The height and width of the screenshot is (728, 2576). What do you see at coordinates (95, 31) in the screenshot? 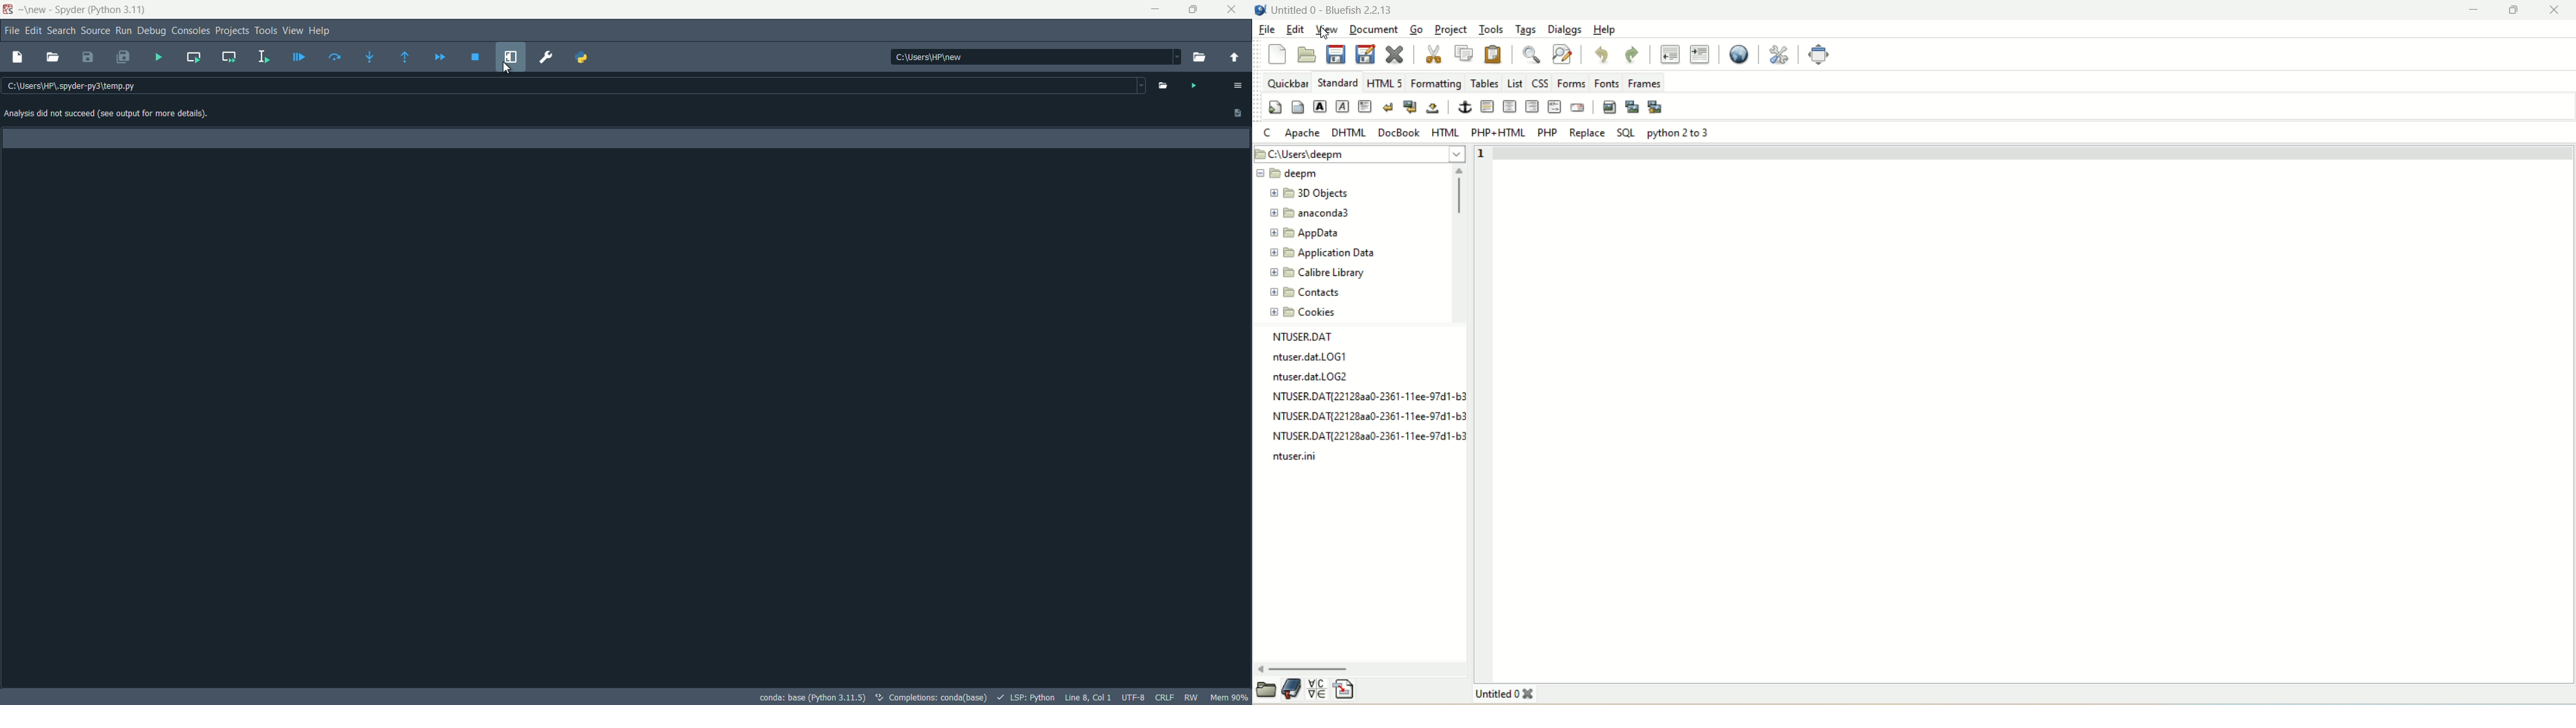
I see `source menu` at bounding box center [95, 31].